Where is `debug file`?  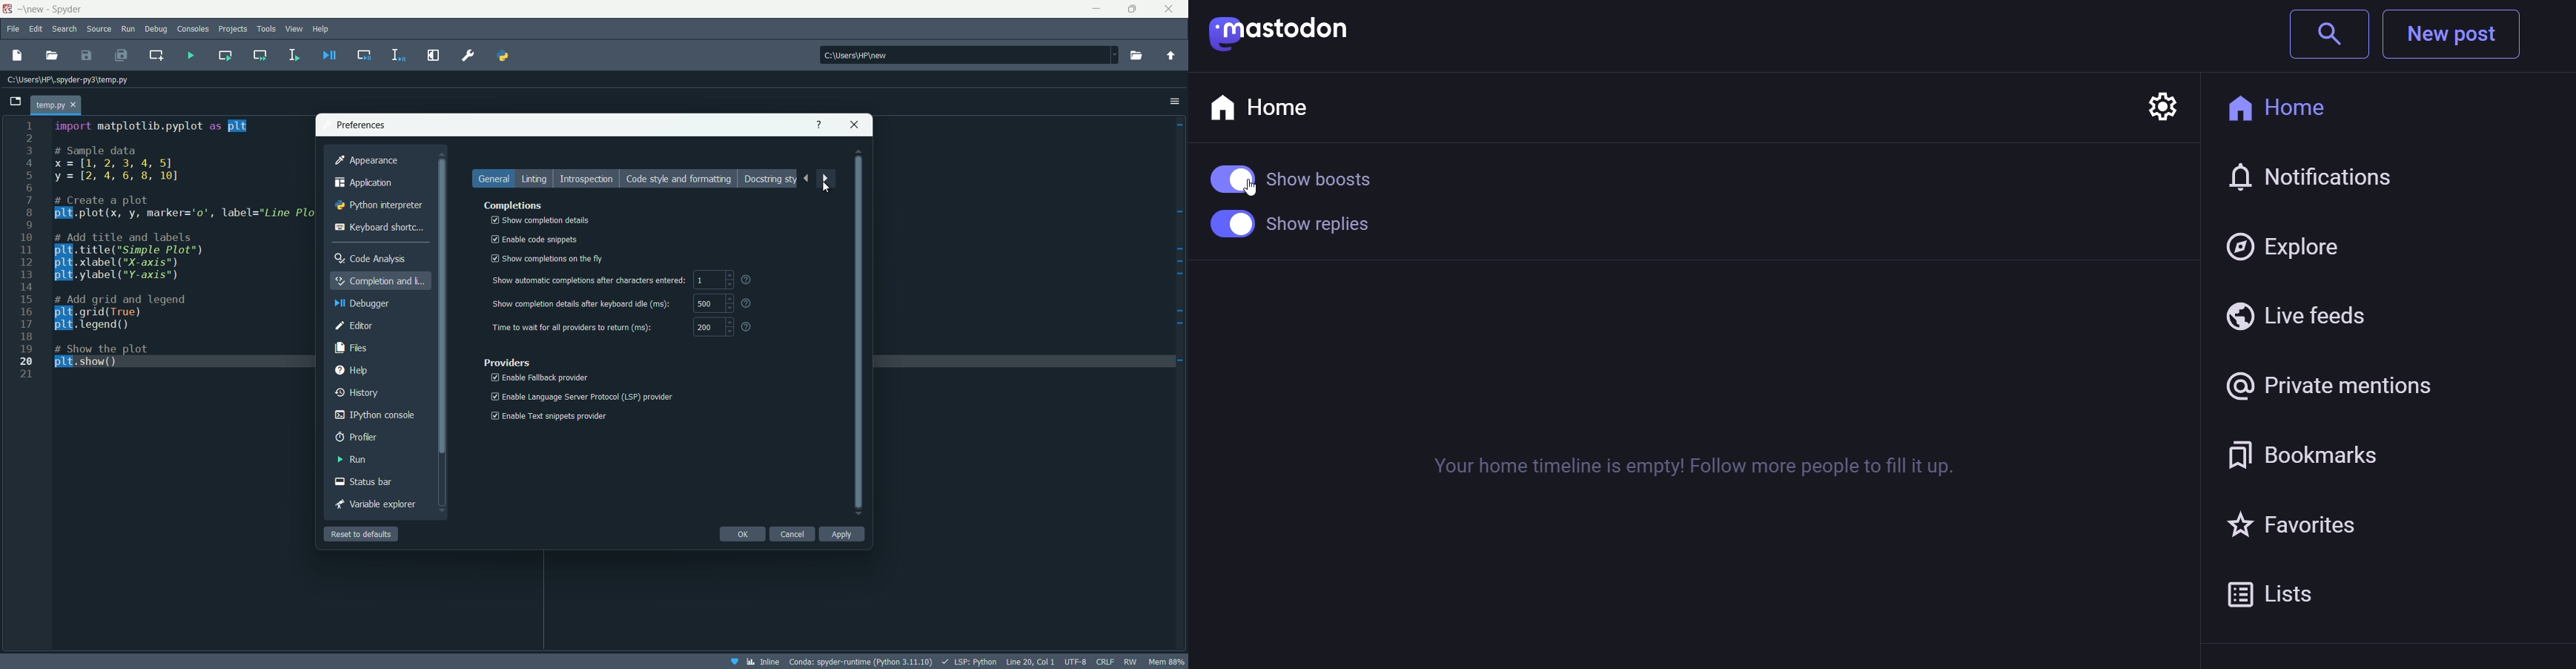 debug file is located at coordinates (330, 55).